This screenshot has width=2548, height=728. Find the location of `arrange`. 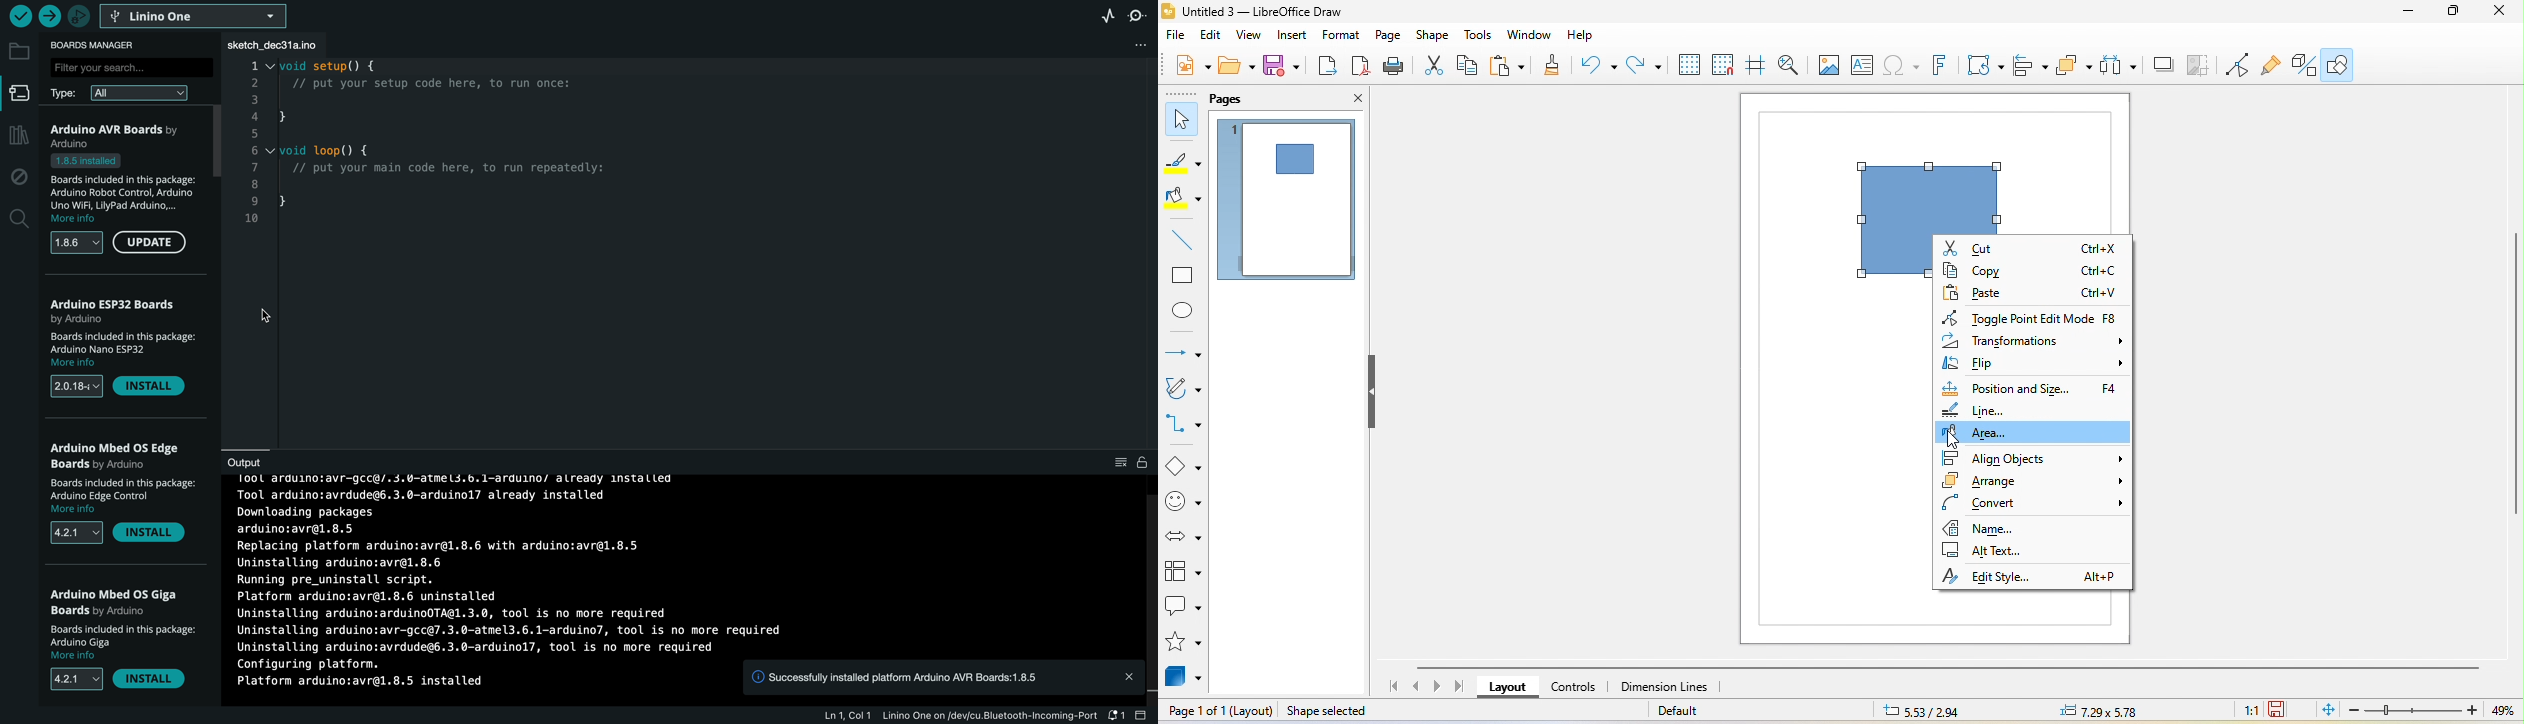

arrange is located at coordinates (2074, 68).